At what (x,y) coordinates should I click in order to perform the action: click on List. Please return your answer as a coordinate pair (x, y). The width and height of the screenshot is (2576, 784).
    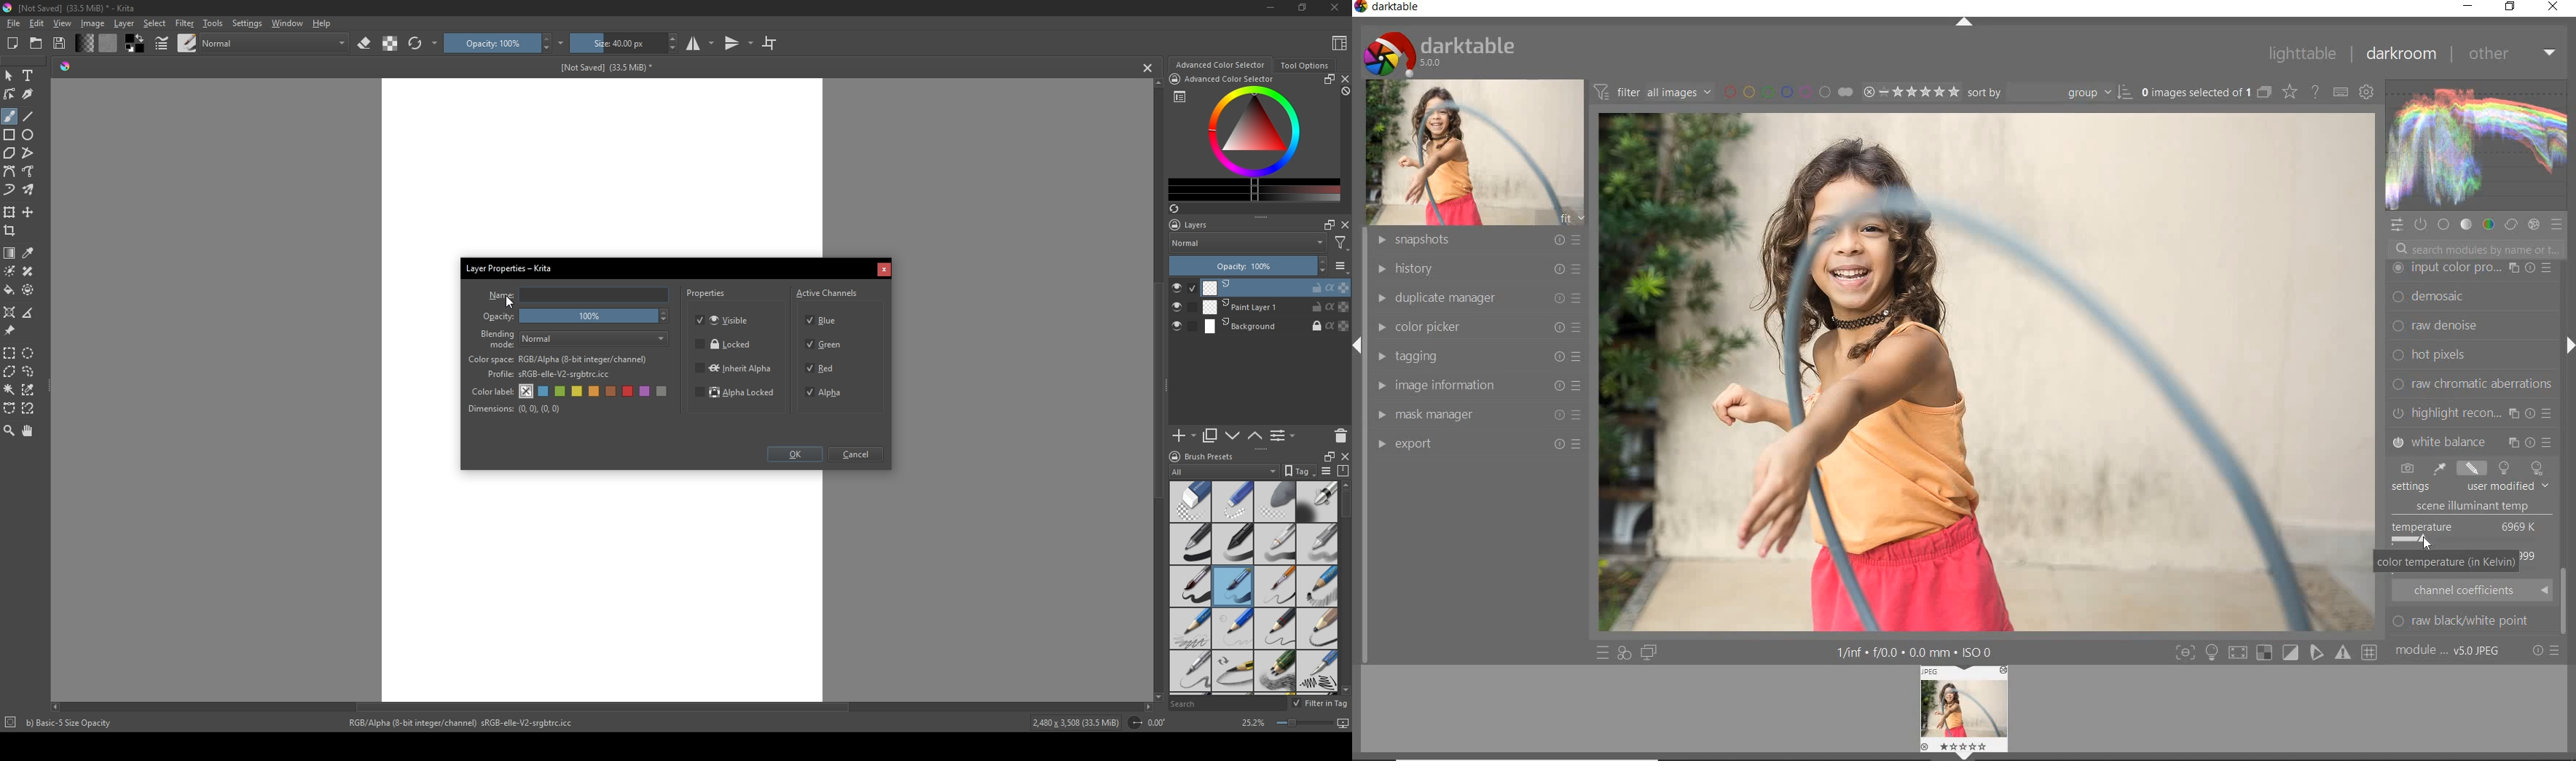
    Looking at the image, I should click on (1285, 436).